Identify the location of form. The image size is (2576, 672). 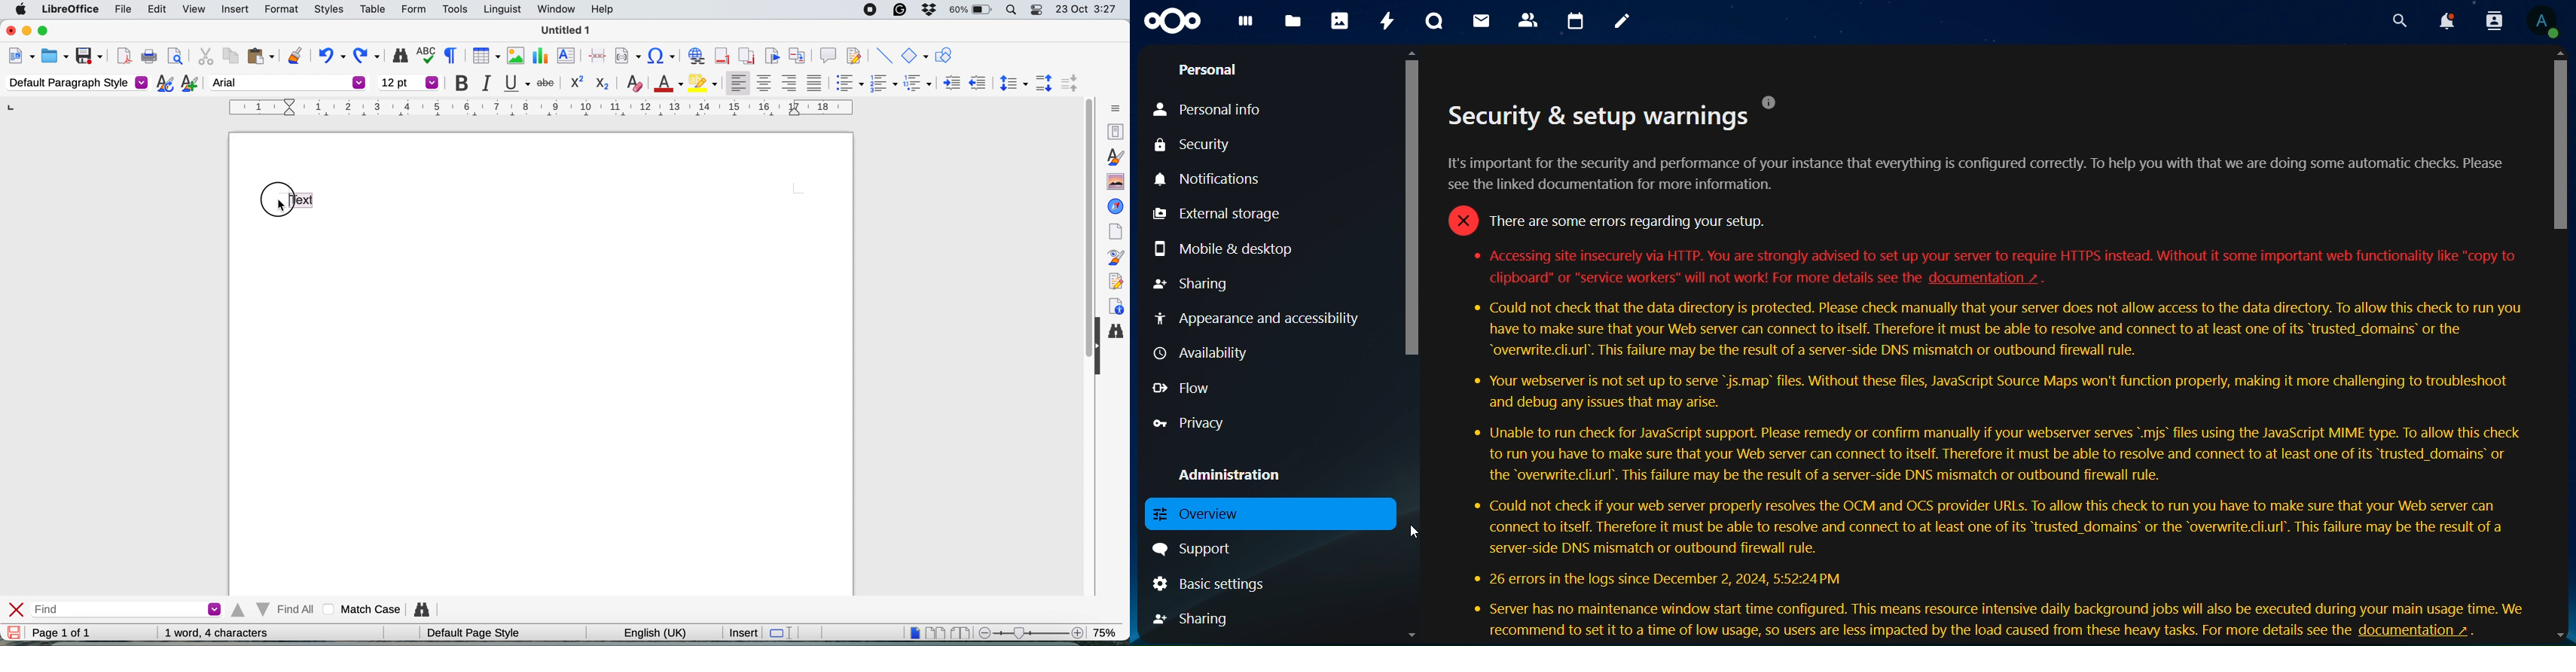
(412, 9).